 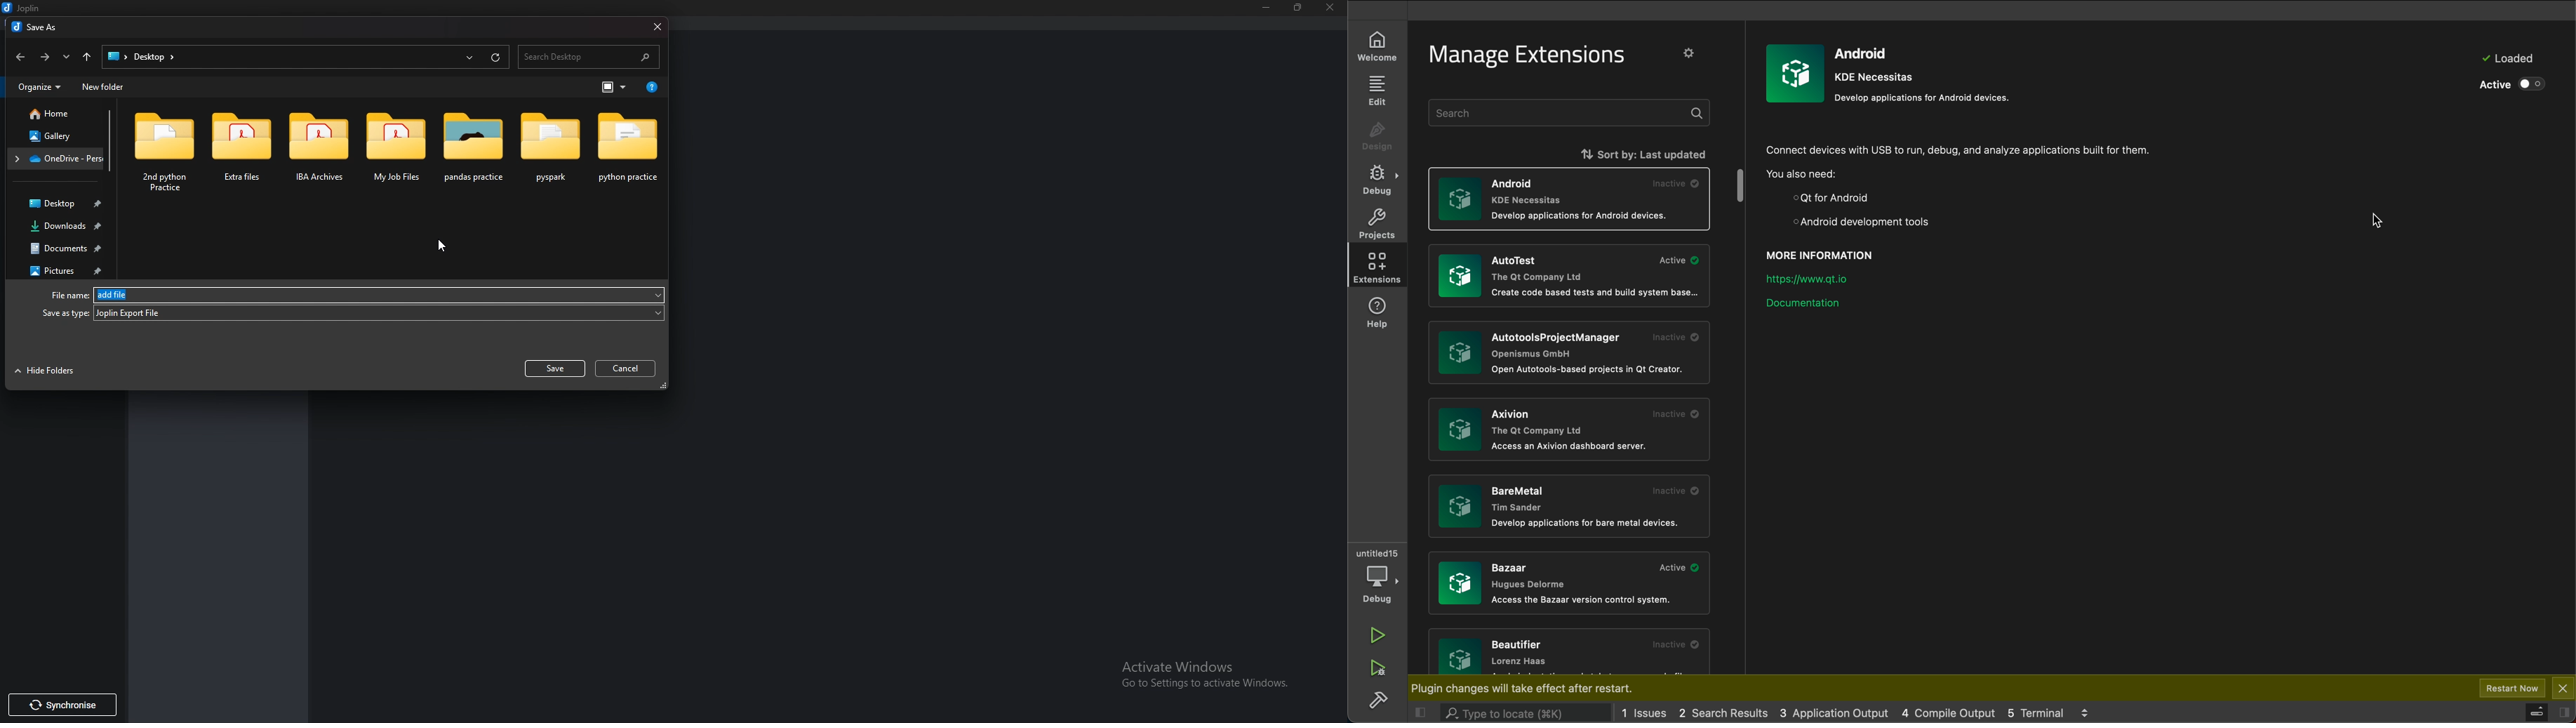 What do you see at coordinates (1565, 353) in the screenshot?
I see `` at bounding box center [1565, 353].